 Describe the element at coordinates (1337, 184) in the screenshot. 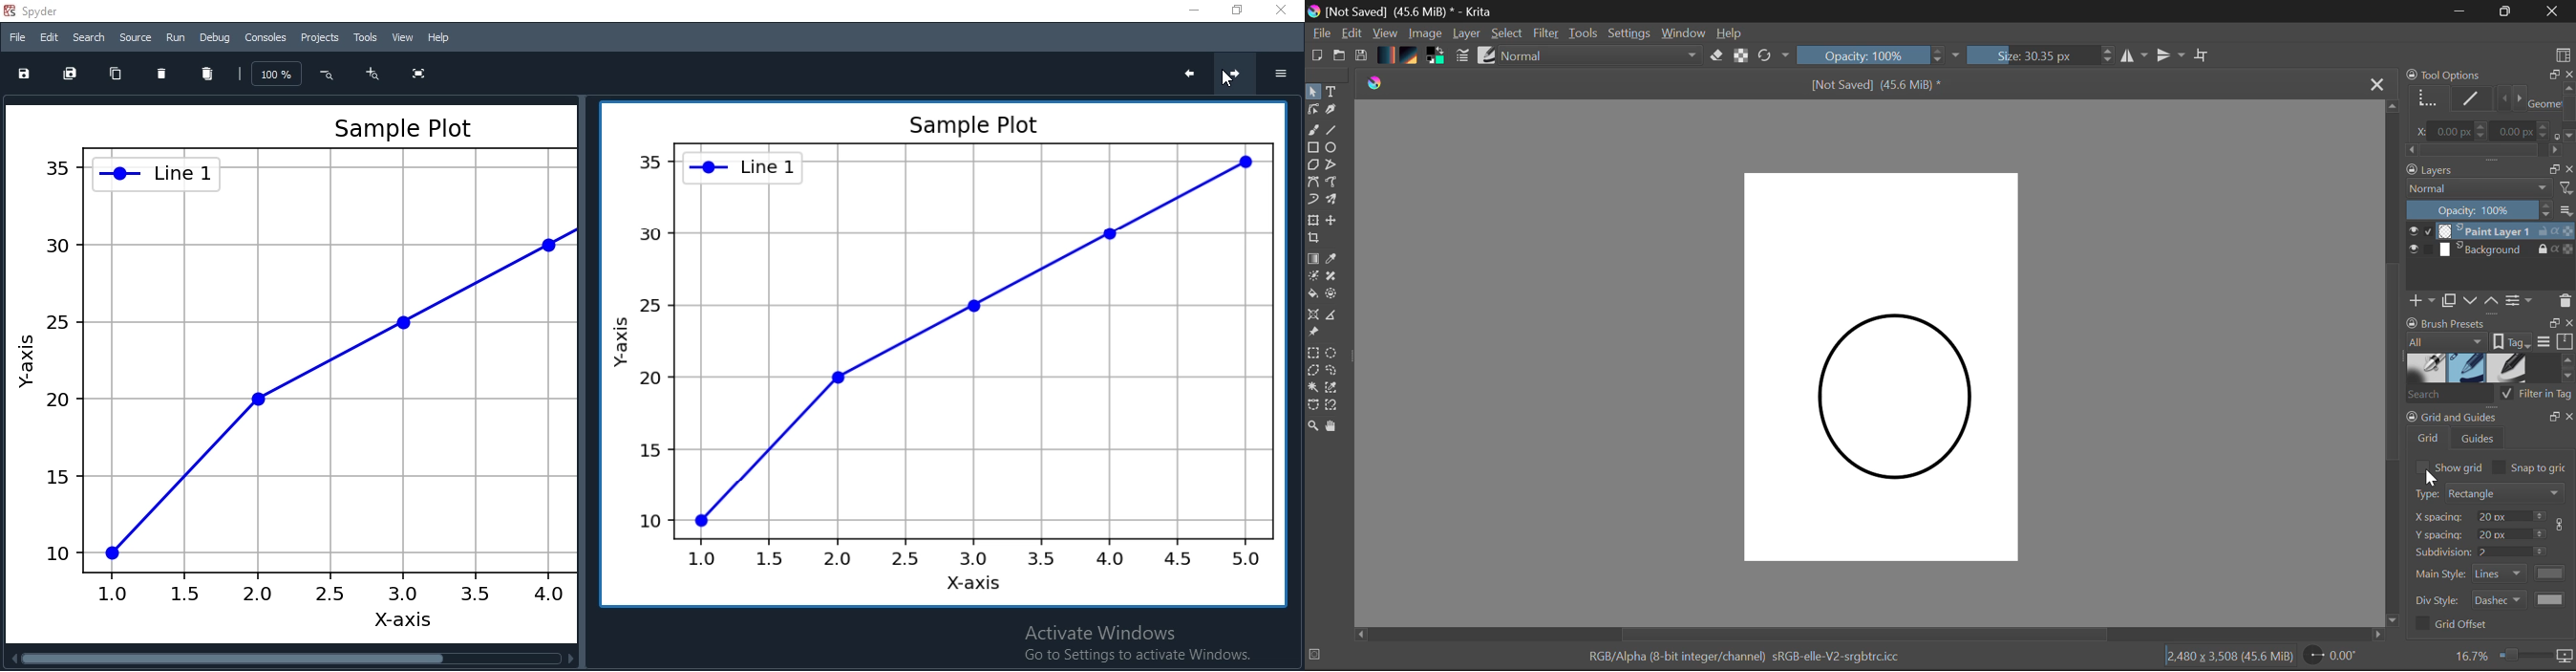

I see `Freehand Path Tool` at that location.